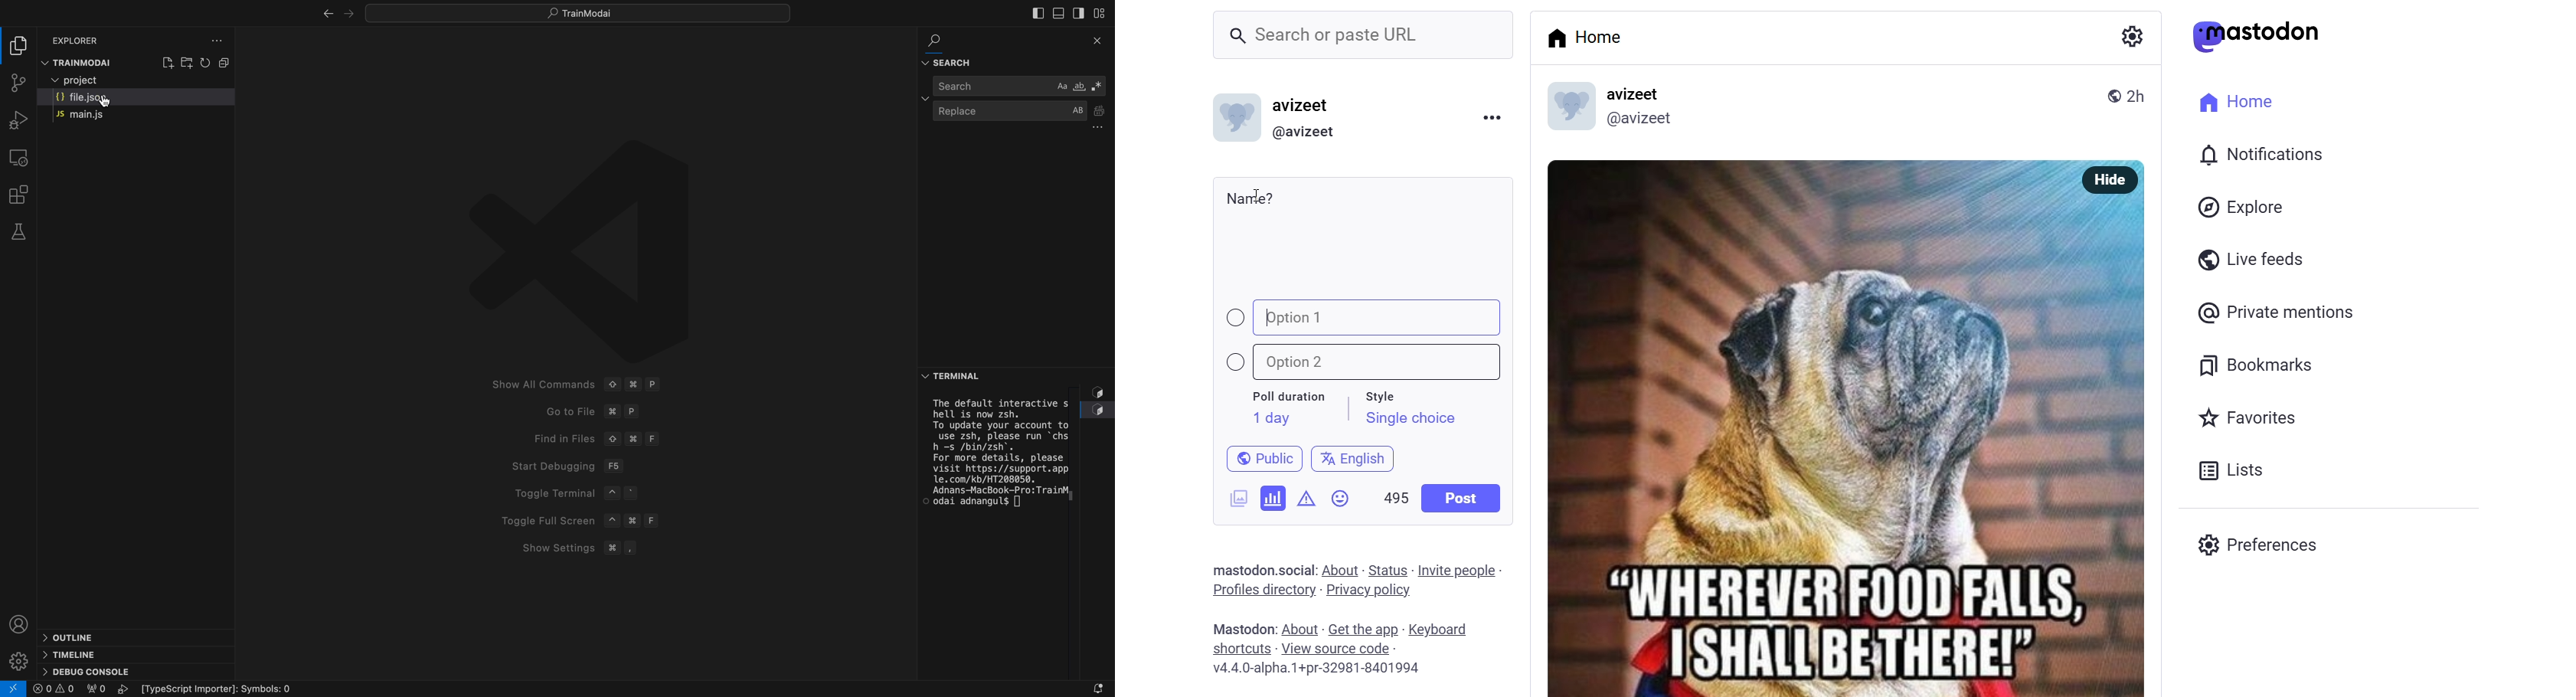  What do you see at coordinates (1342, 502) in the screenshot?
I see `emoji` at bounding box center [1342, 502].